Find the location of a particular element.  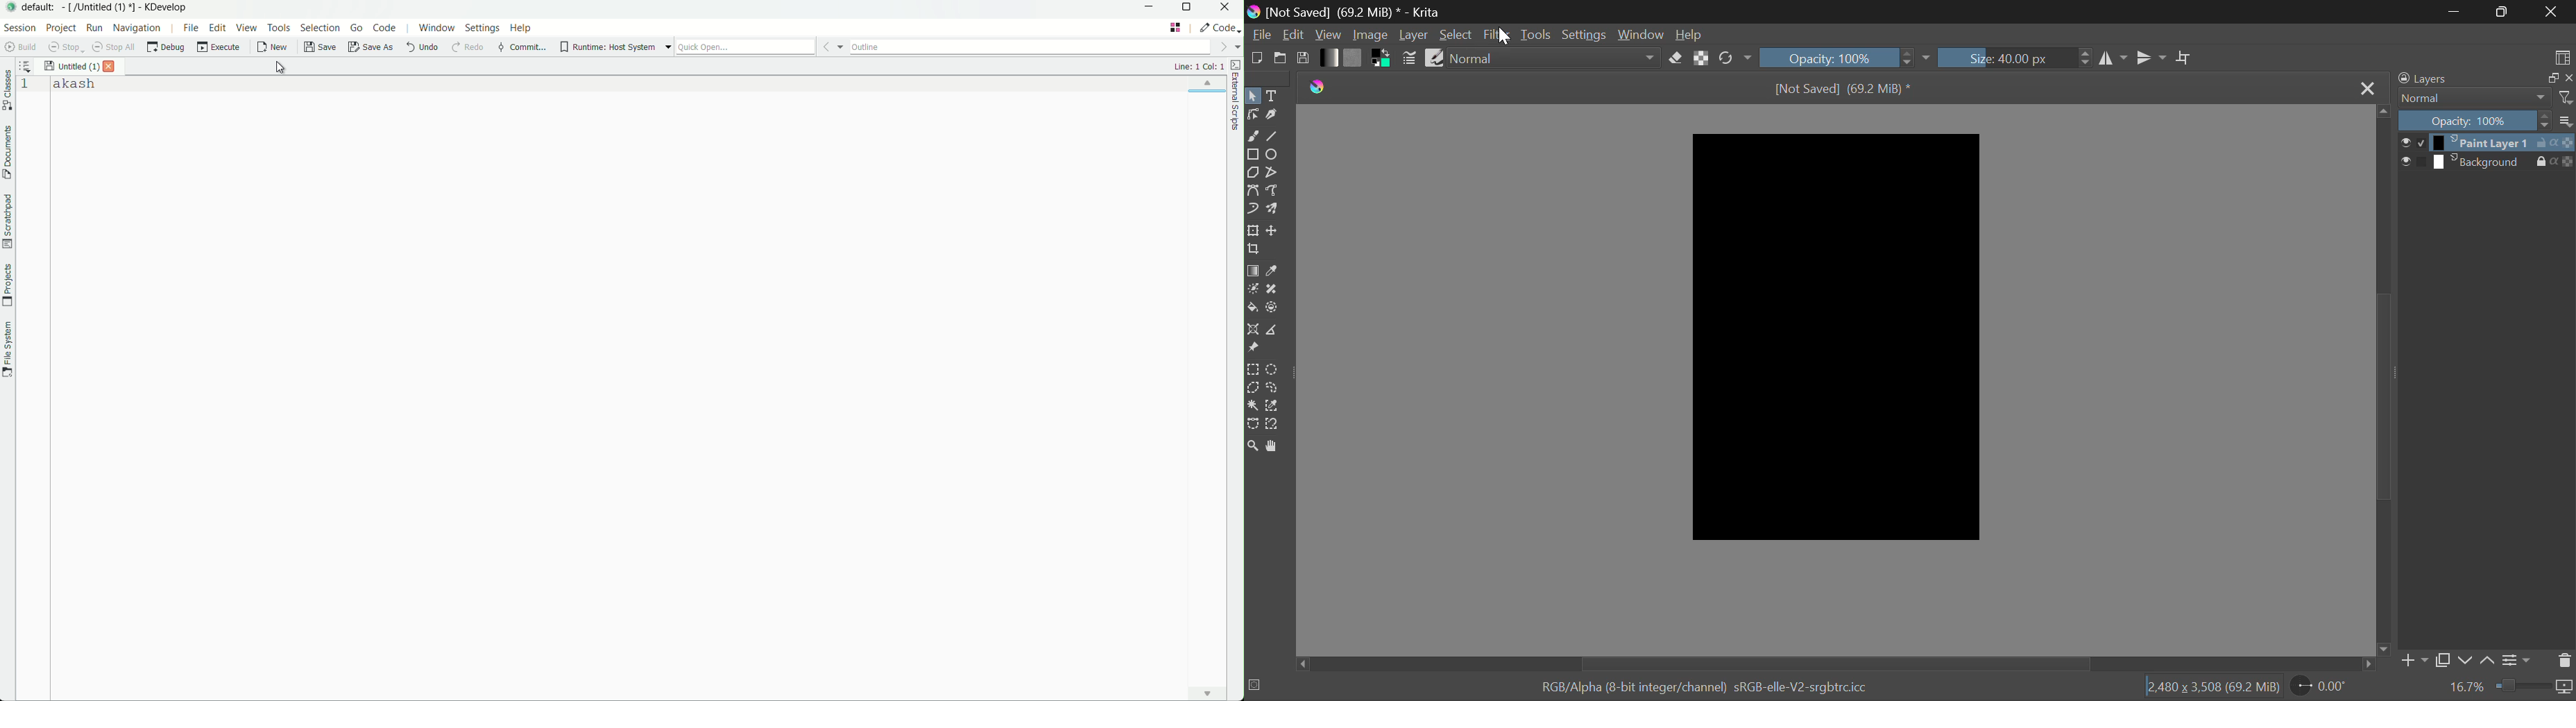

Text is located at coordinates (1272, 94).